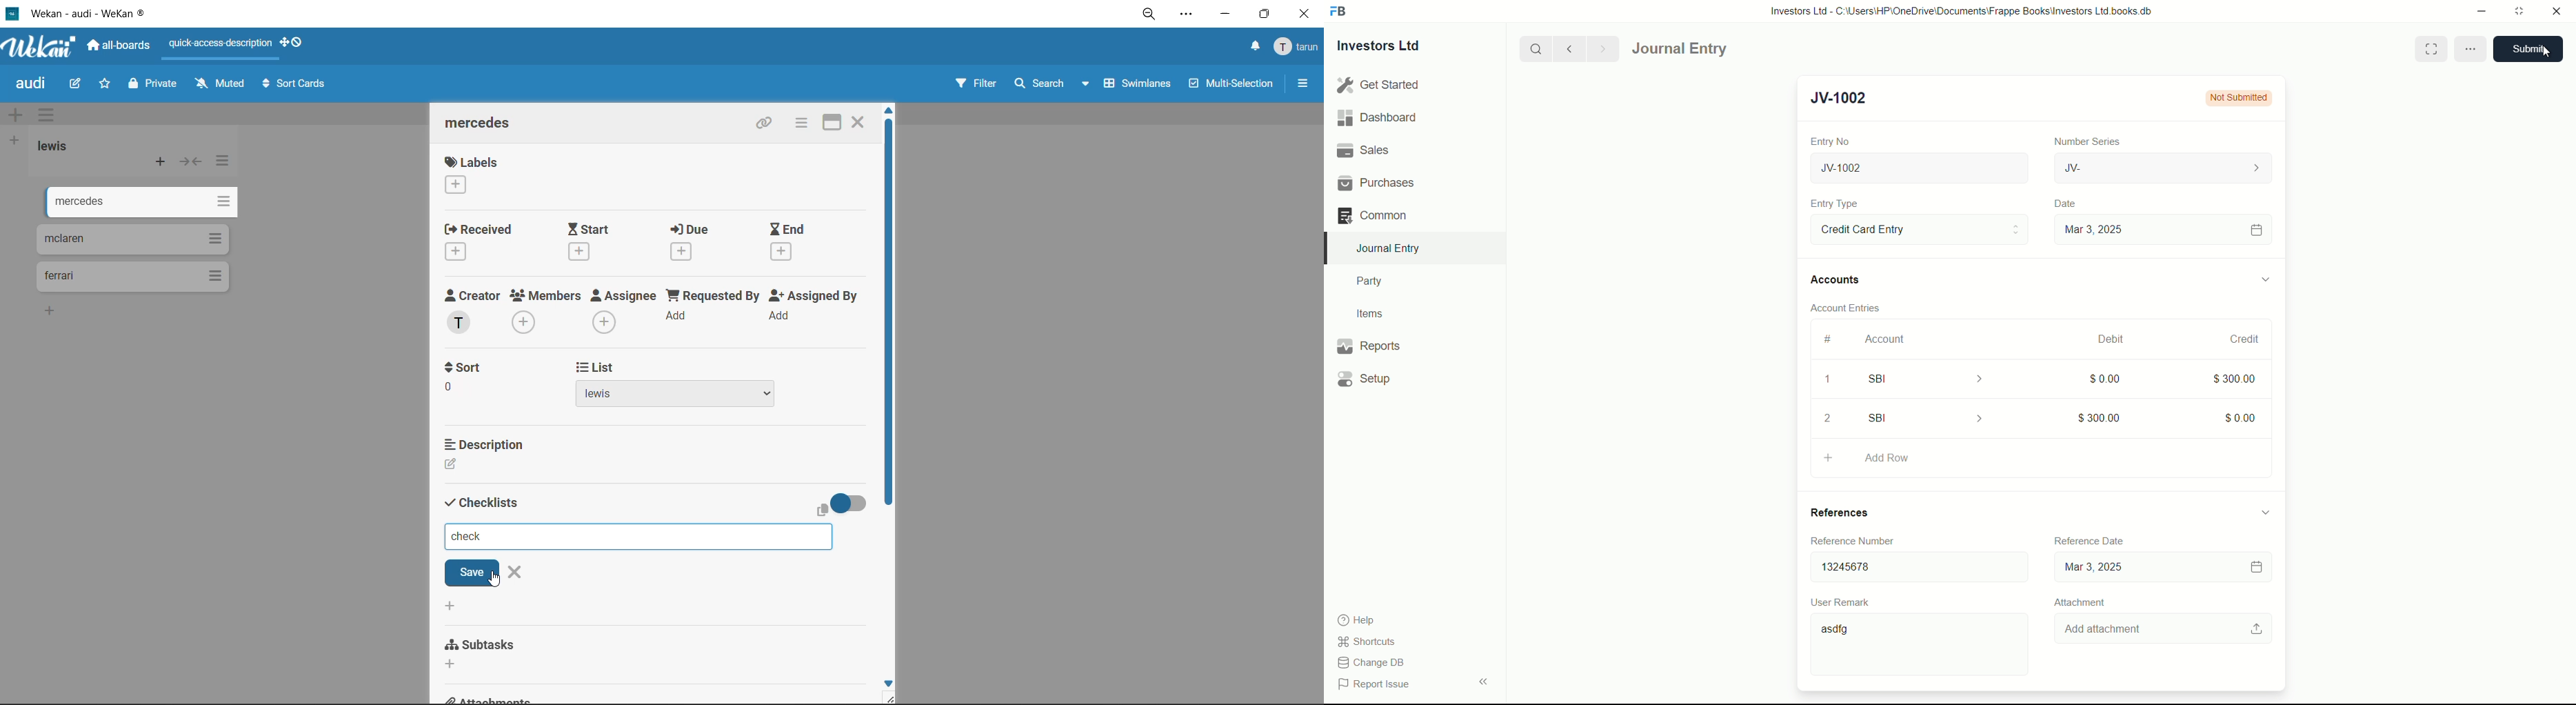 This screenshot has width=2576, height=728. Describe the element at coordinates (139, 276) in the screenshot. I see `cards` at that location.